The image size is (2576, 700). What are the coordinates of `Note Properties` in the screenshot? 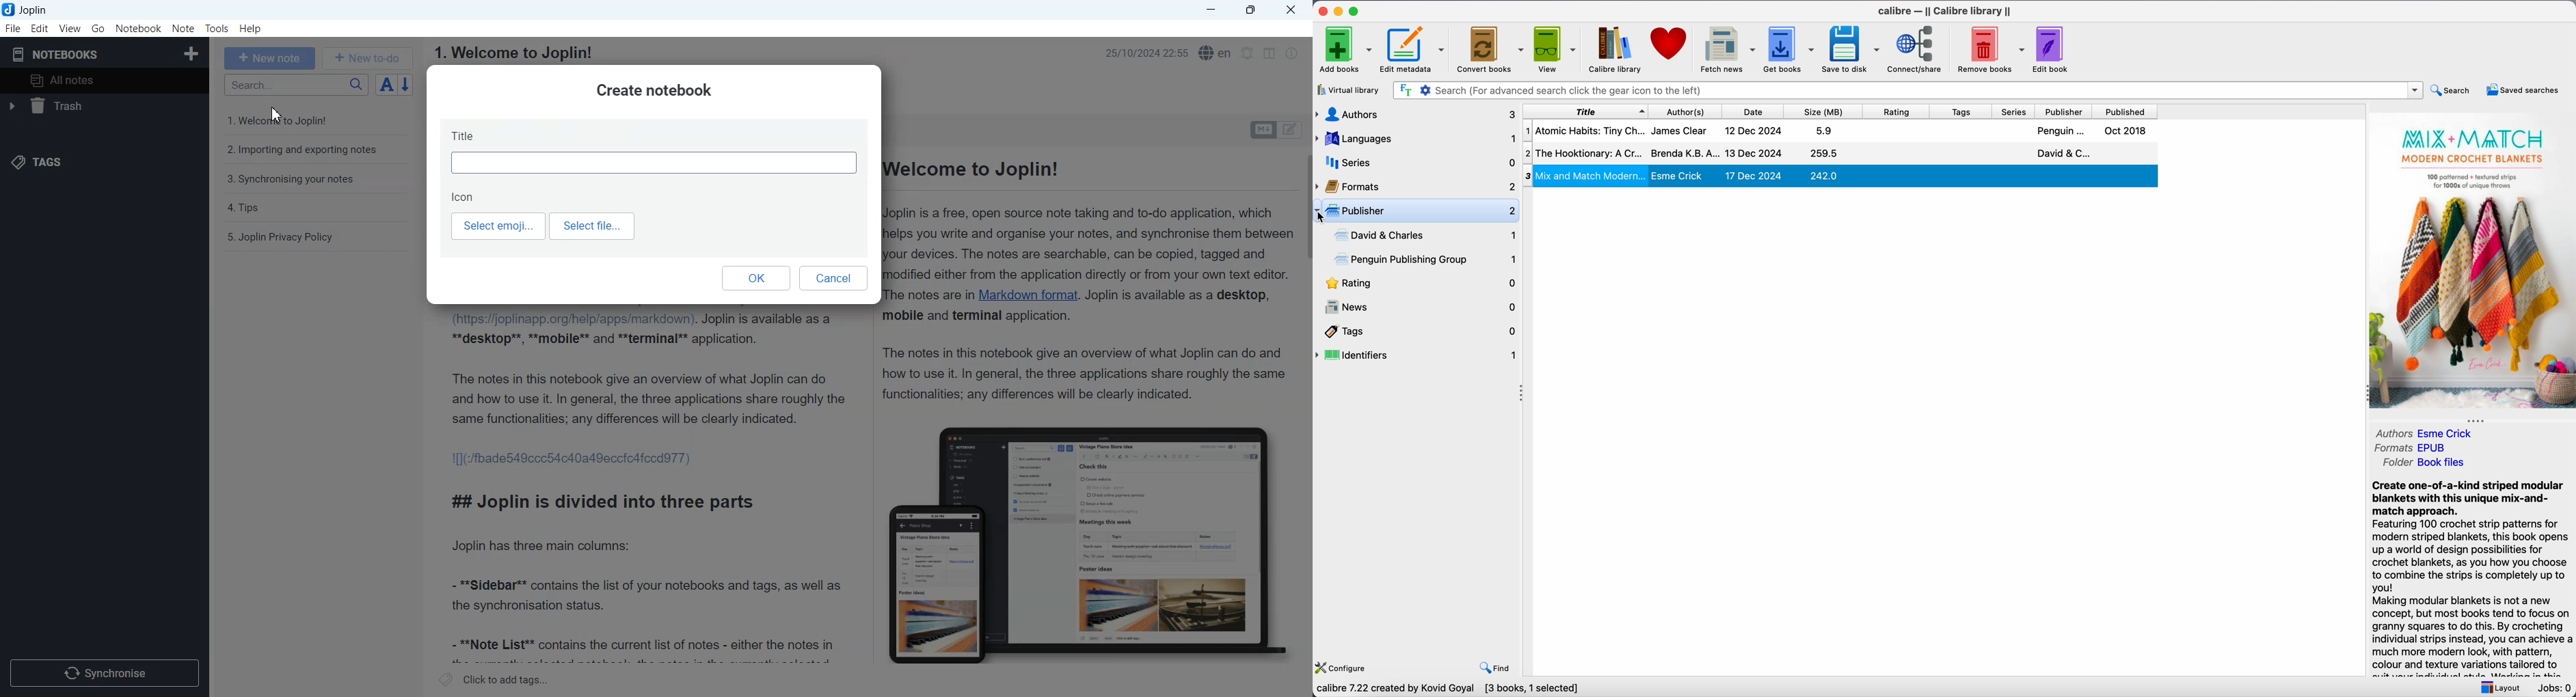 It's located at (1291, 53).